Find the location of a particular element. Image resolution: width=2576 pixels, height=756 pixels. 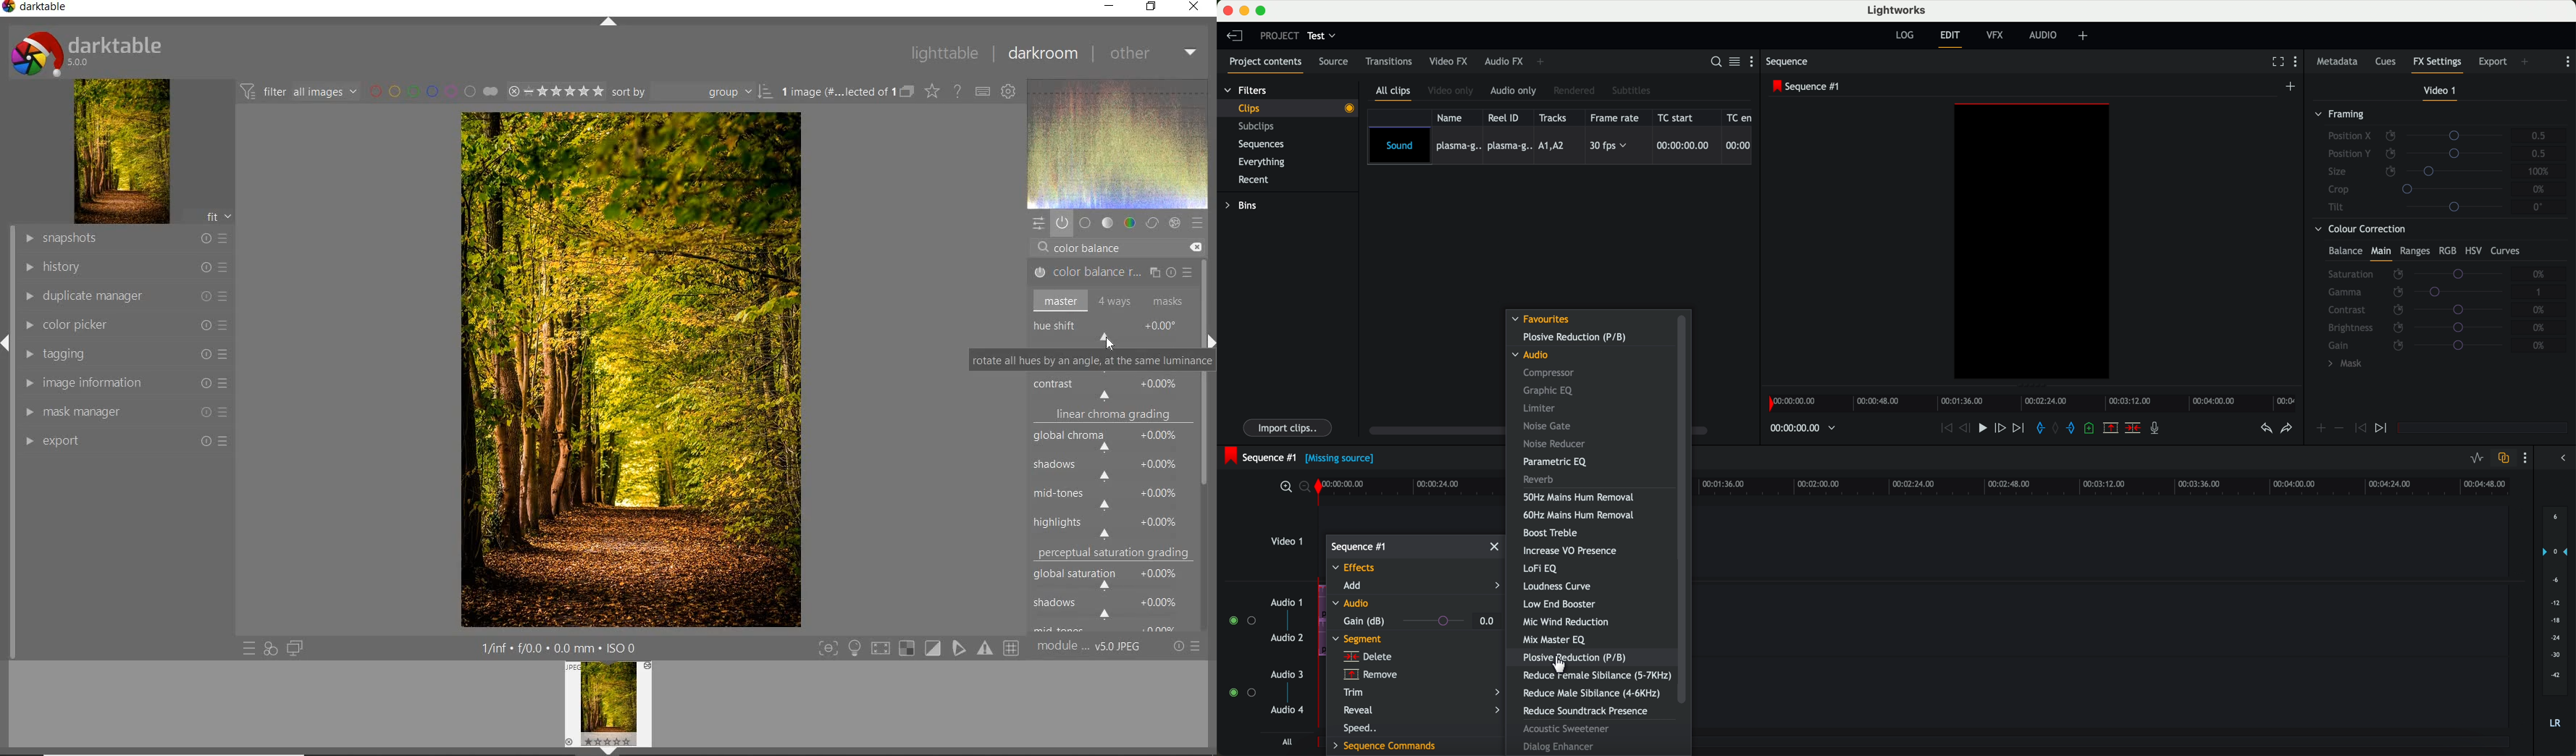

show settings menu is located at coordinates (2568, 61).